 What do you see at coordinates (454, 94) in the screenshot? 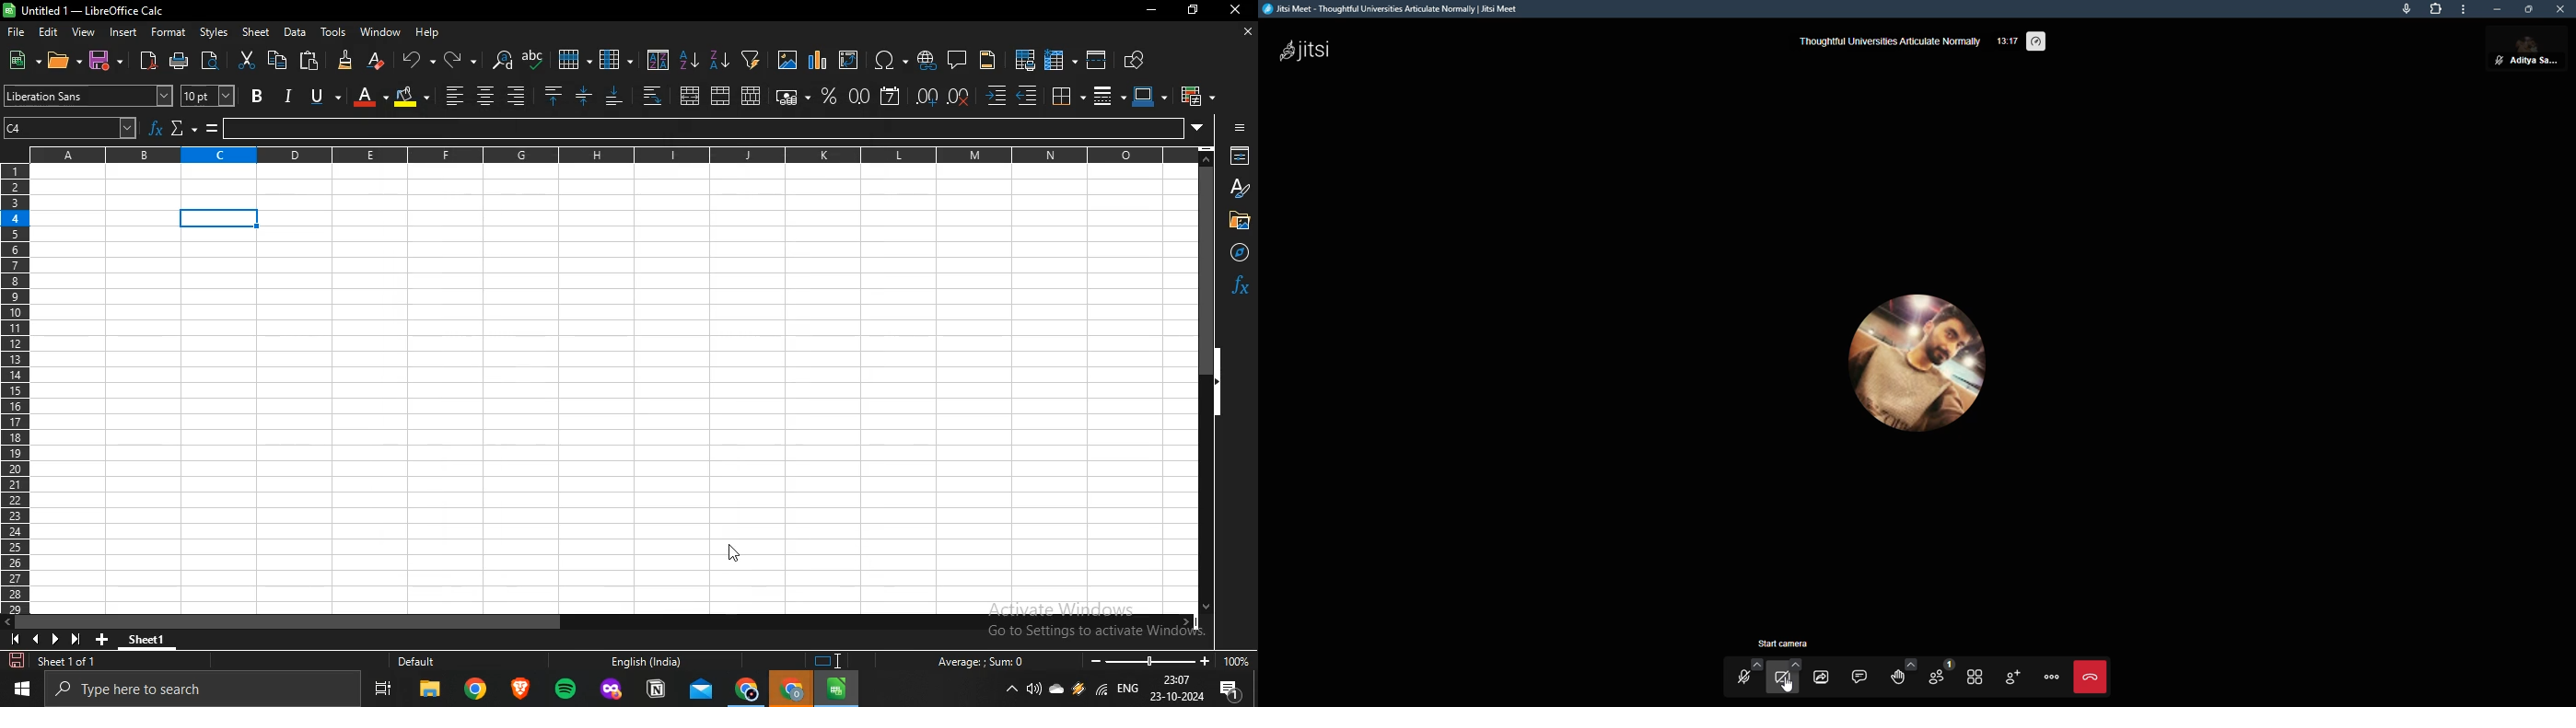
I see `alignright ` at bounding box center [454, 94].